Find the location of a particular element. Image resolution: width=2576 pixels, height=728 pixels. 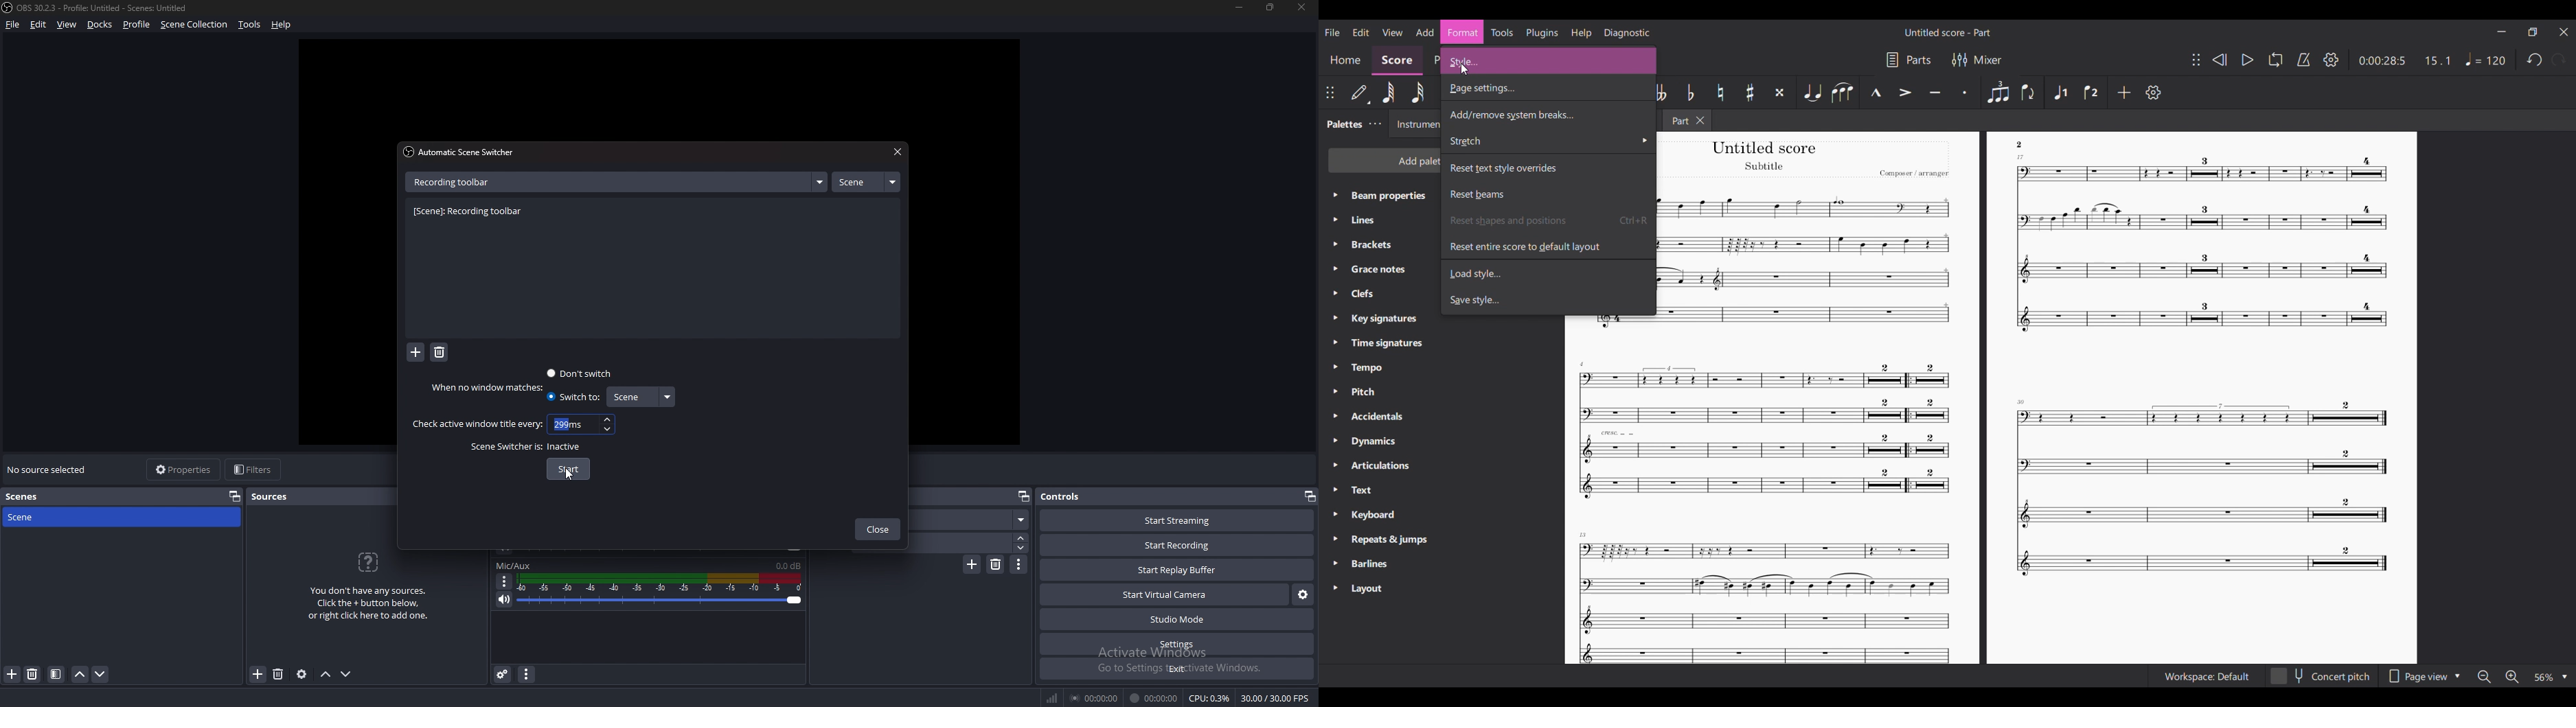

Tenuto is located at coordinates (1935, 92).